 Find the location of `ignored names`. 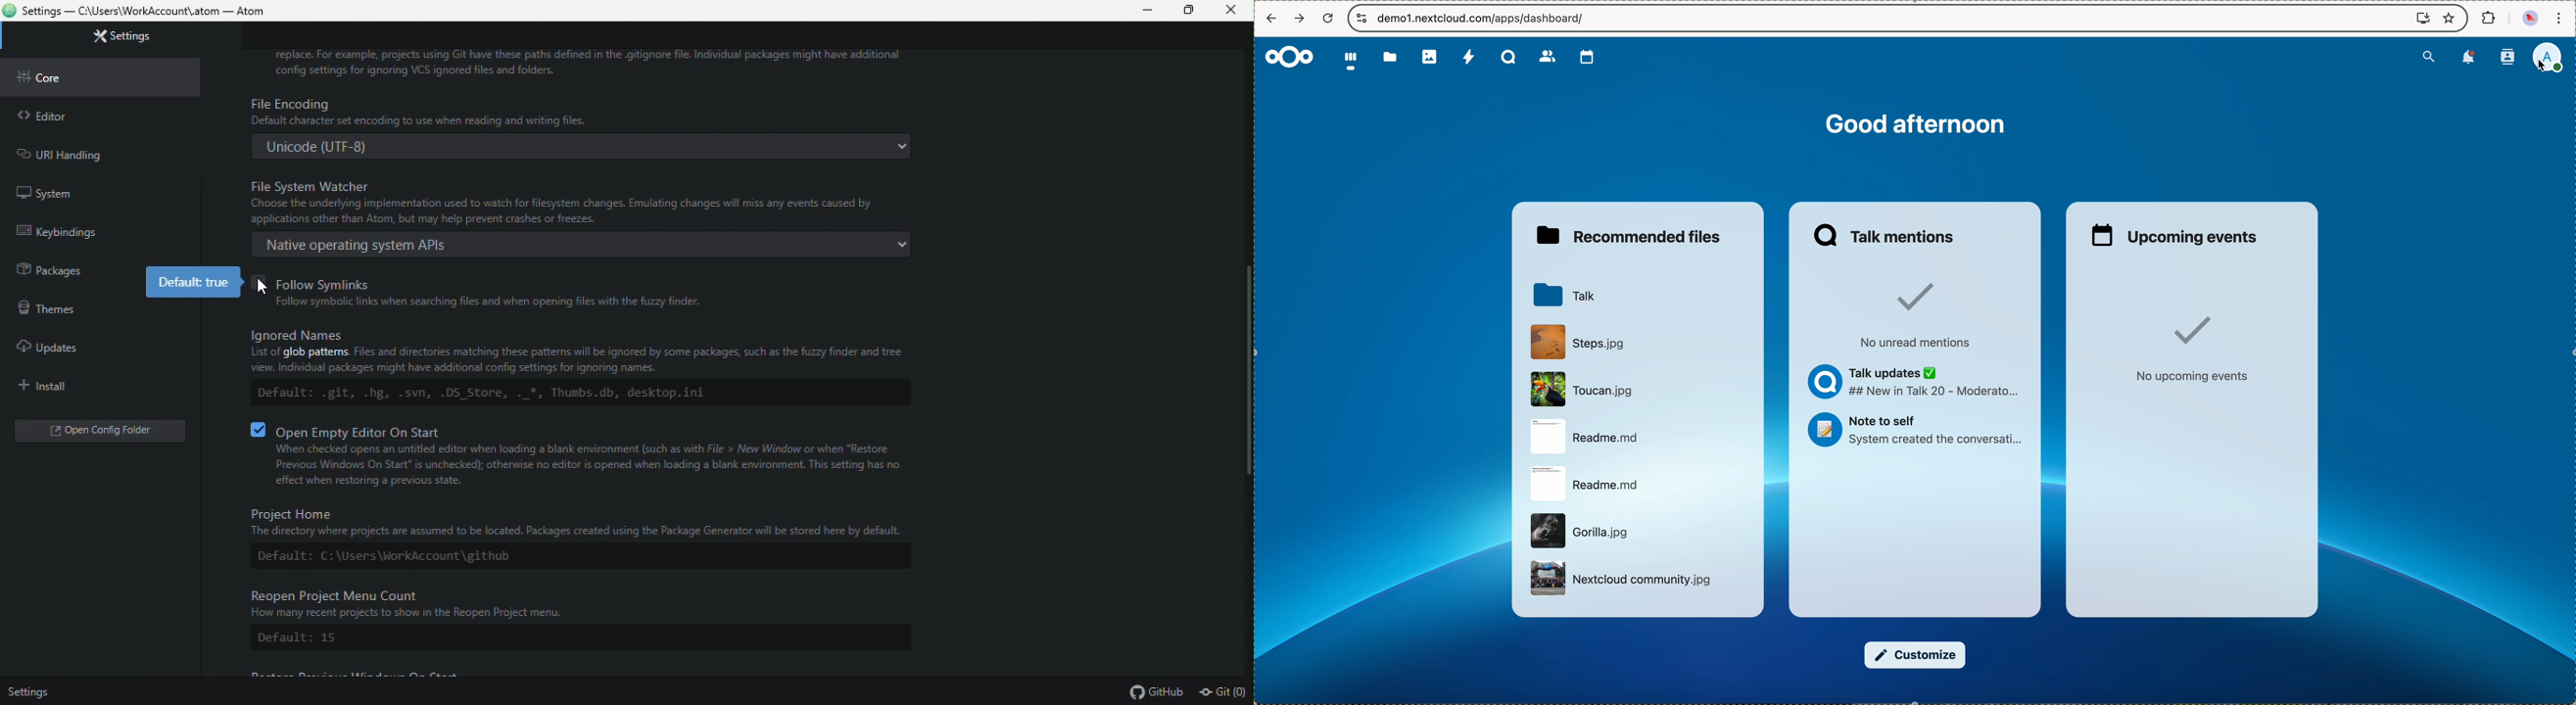

ignored names is located at coordinates (579, 365).